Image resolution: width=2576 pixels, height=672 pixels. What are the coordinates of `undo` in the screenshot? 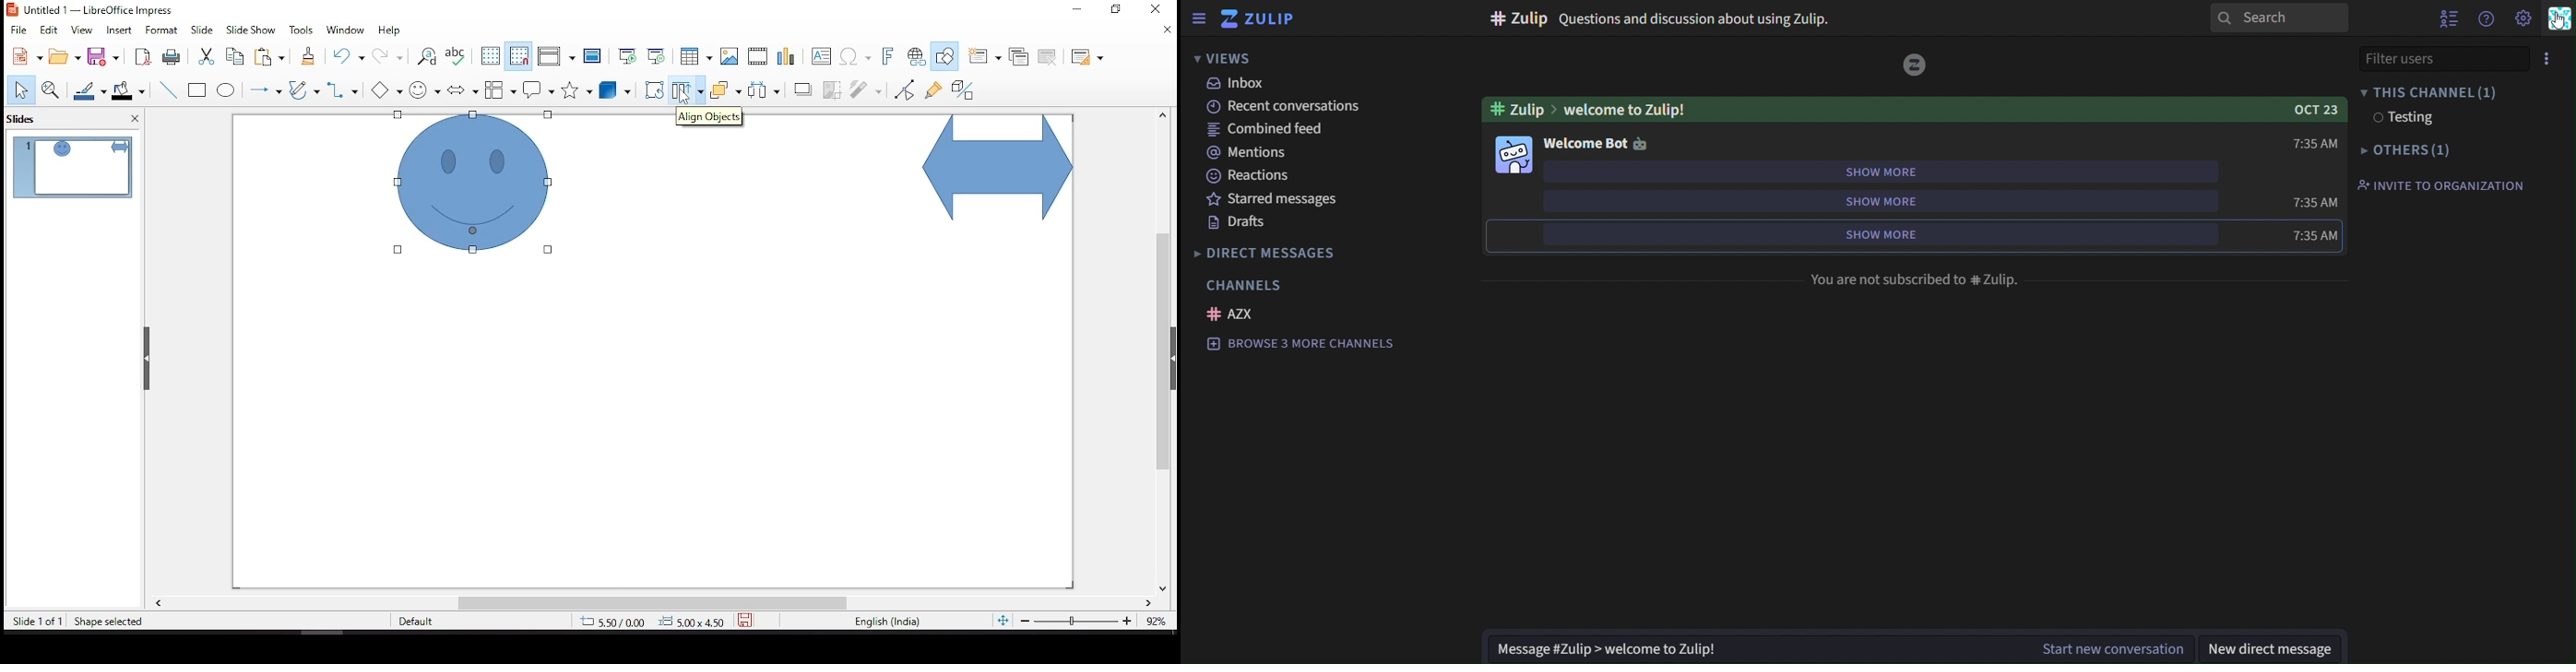 It's located at (352, 56).